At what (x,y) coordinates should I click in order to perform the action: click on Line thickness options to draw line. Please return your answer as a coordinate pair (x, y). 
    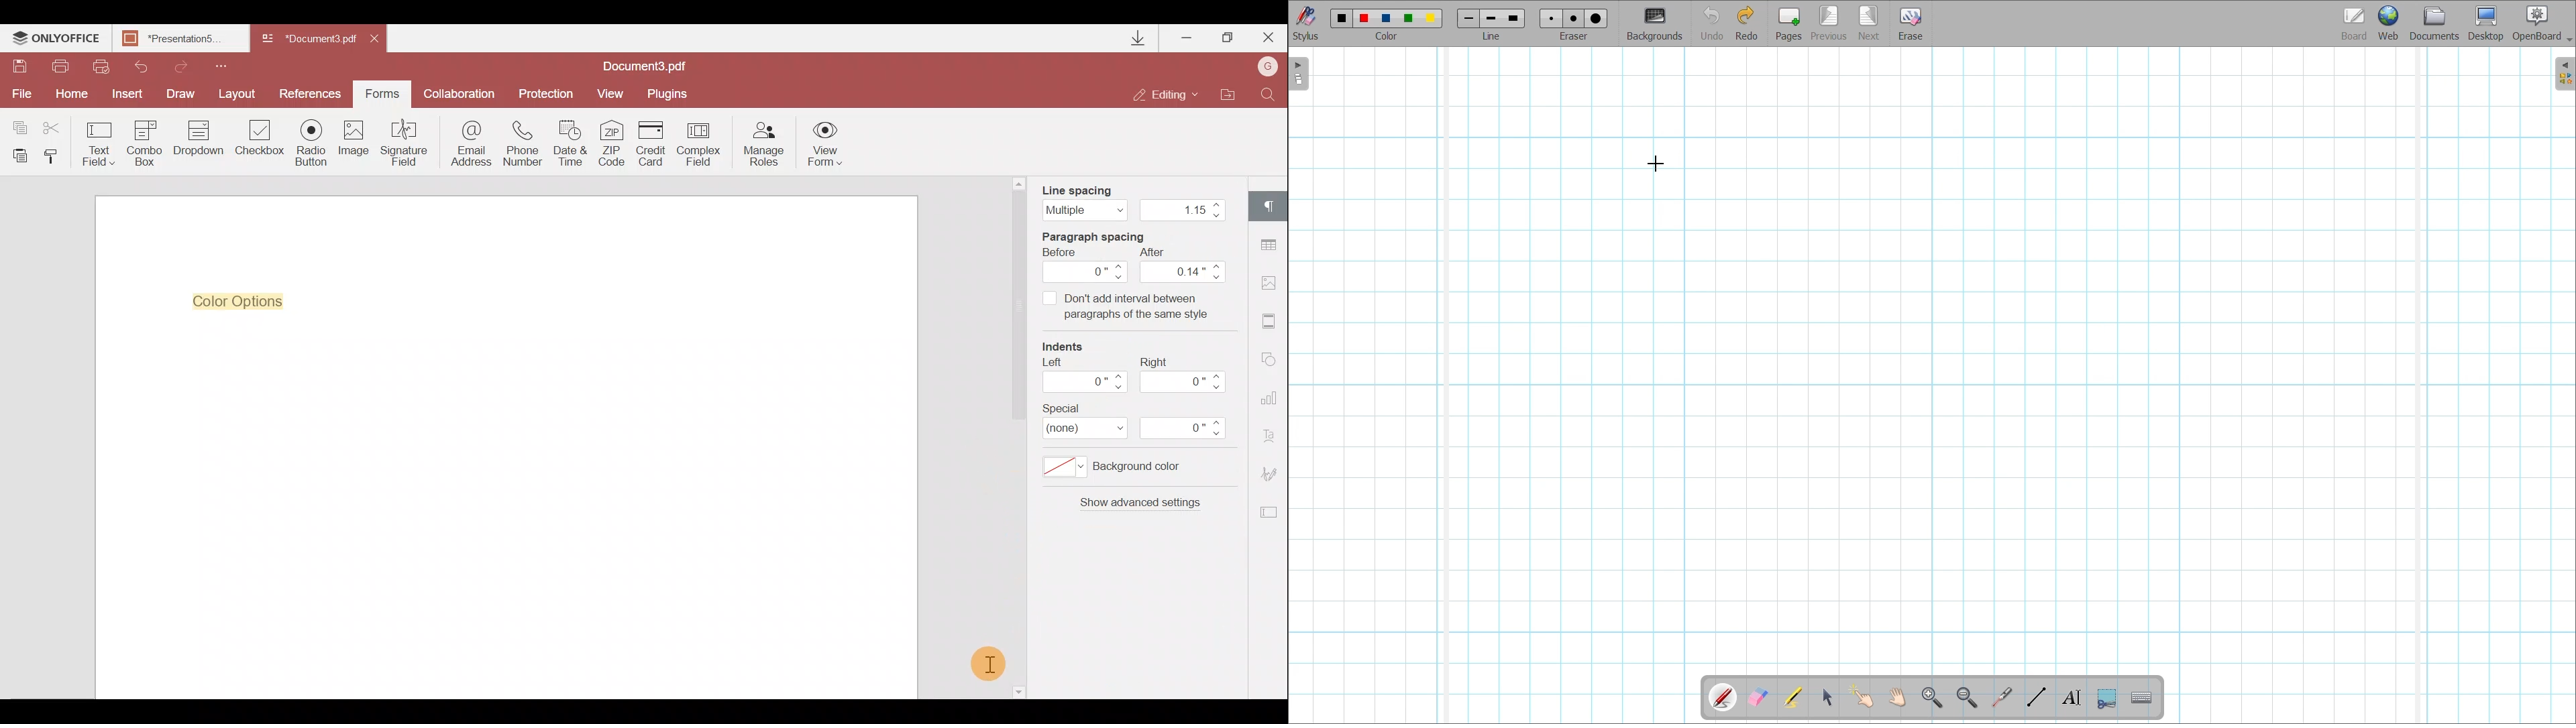
    Looking at the image, I should click on (1491, 19).